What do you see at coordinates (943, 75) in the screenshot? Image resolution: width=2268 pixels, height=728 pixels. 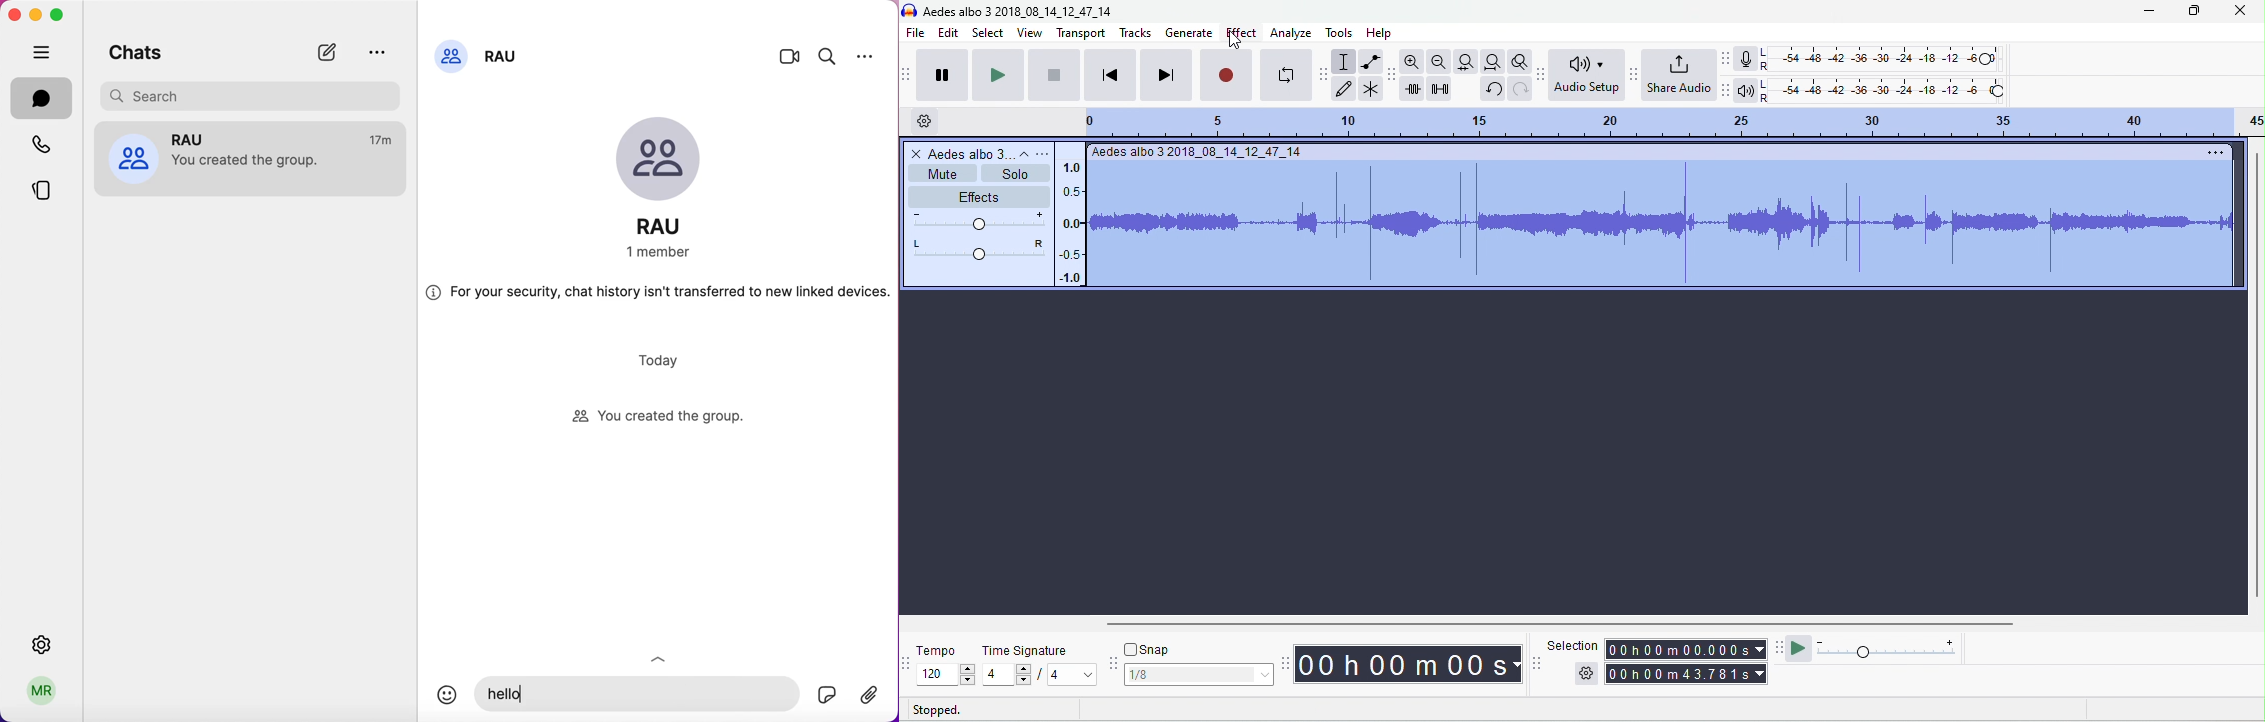 I see `pause` at bounding box center [943, 75].